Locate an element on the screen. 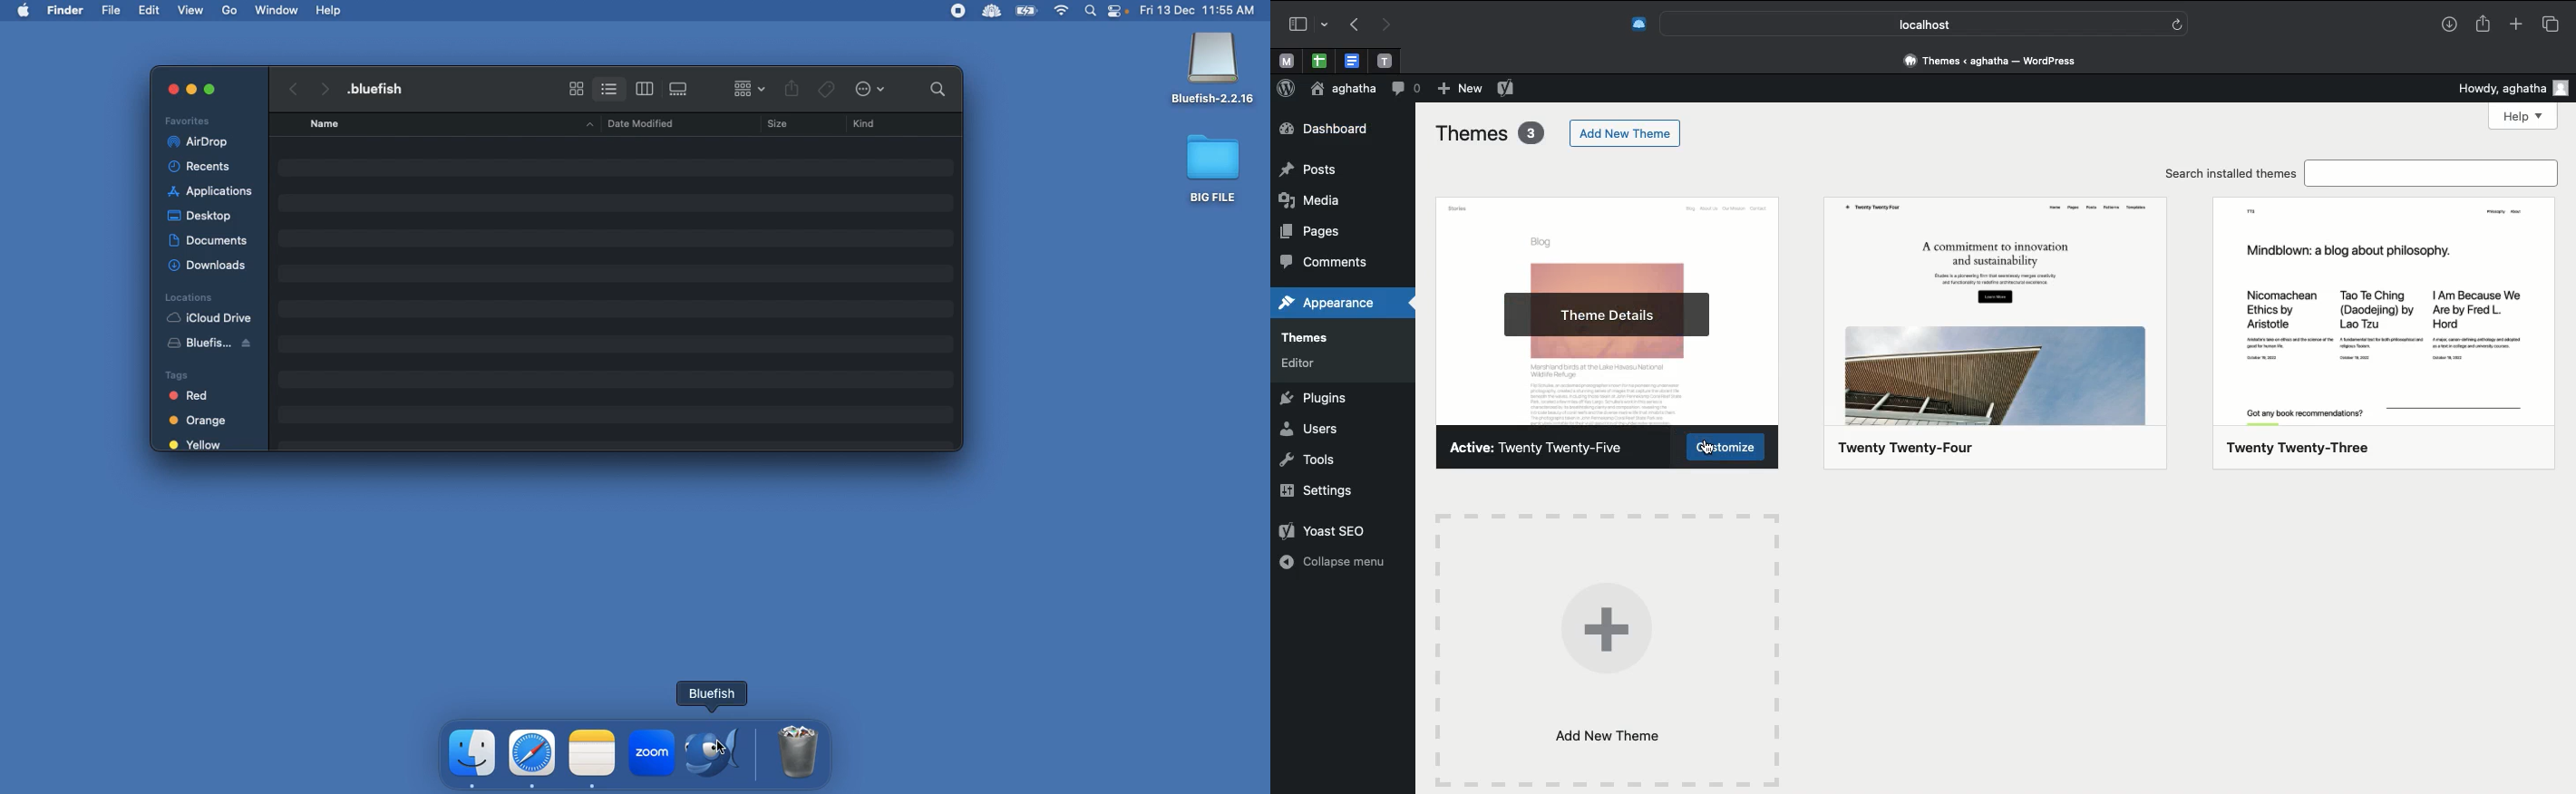 The width and height of the screenshot is (2576, 812). cursor is located at coordinates (1707, 441).